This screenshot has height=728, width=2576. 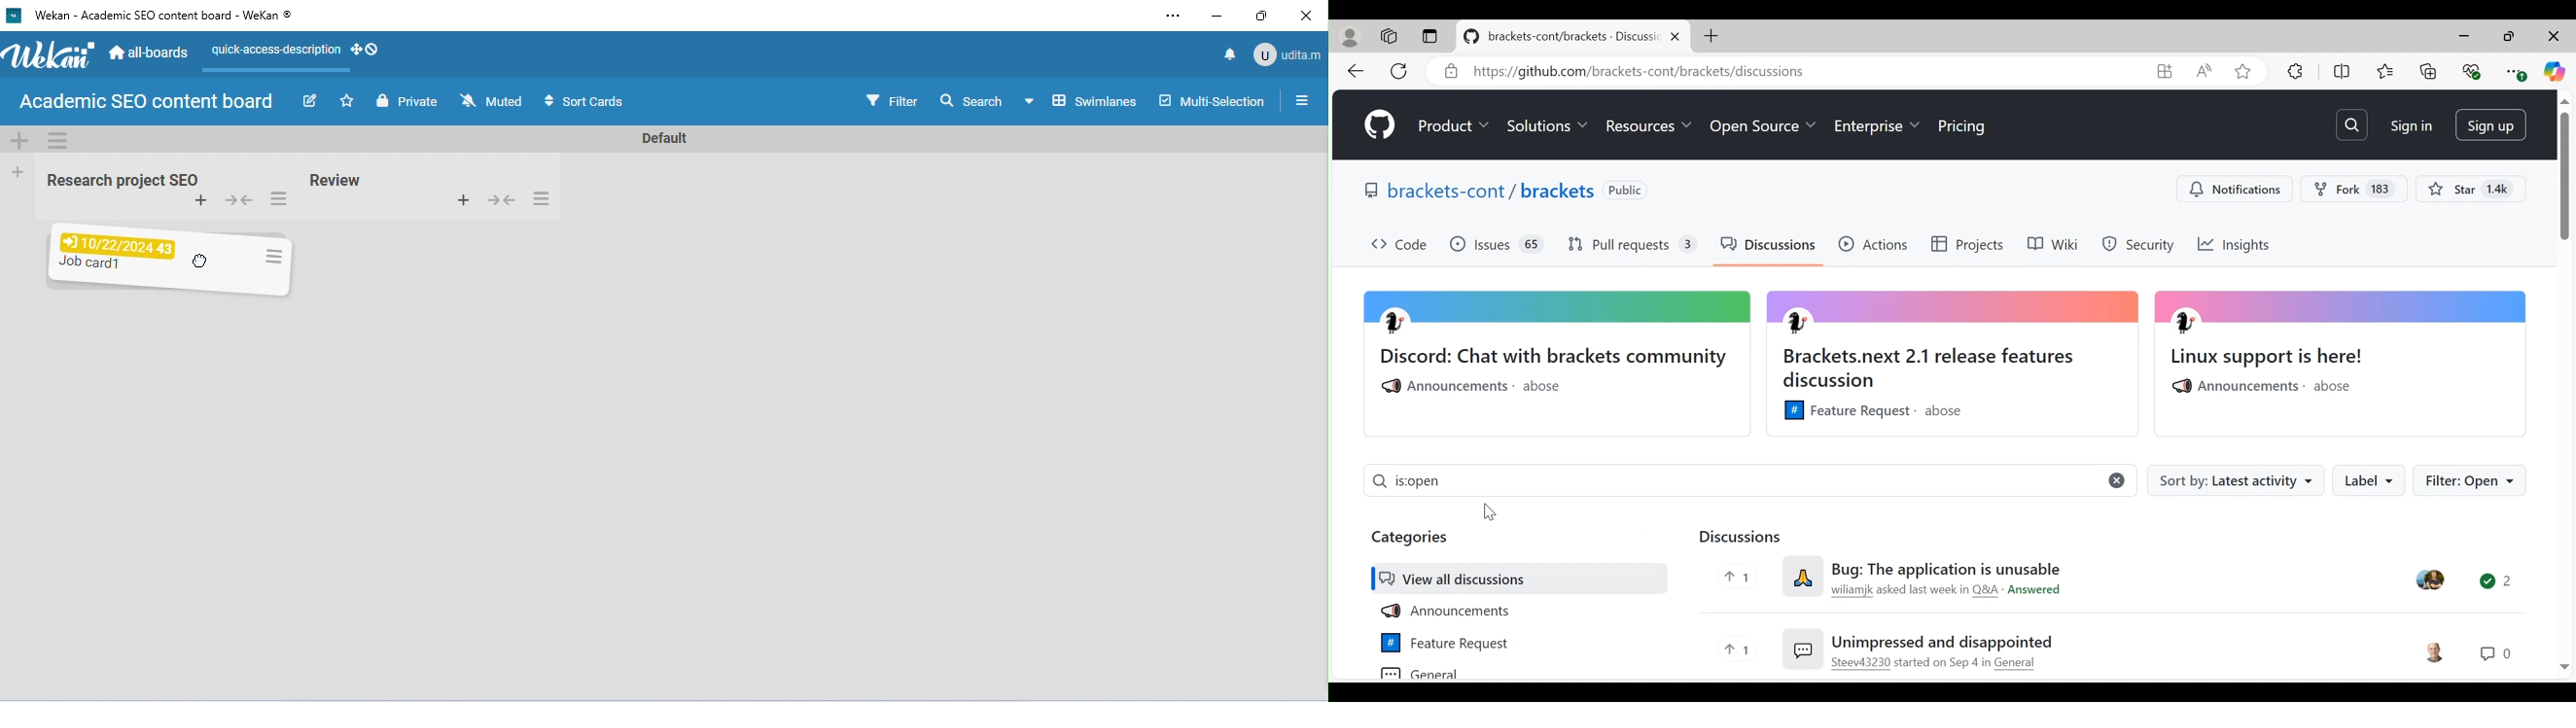 What do you see at coordinates (2430, 580) in the screenshot?
I see `User Avatar` at bounding box center [2430, 580].